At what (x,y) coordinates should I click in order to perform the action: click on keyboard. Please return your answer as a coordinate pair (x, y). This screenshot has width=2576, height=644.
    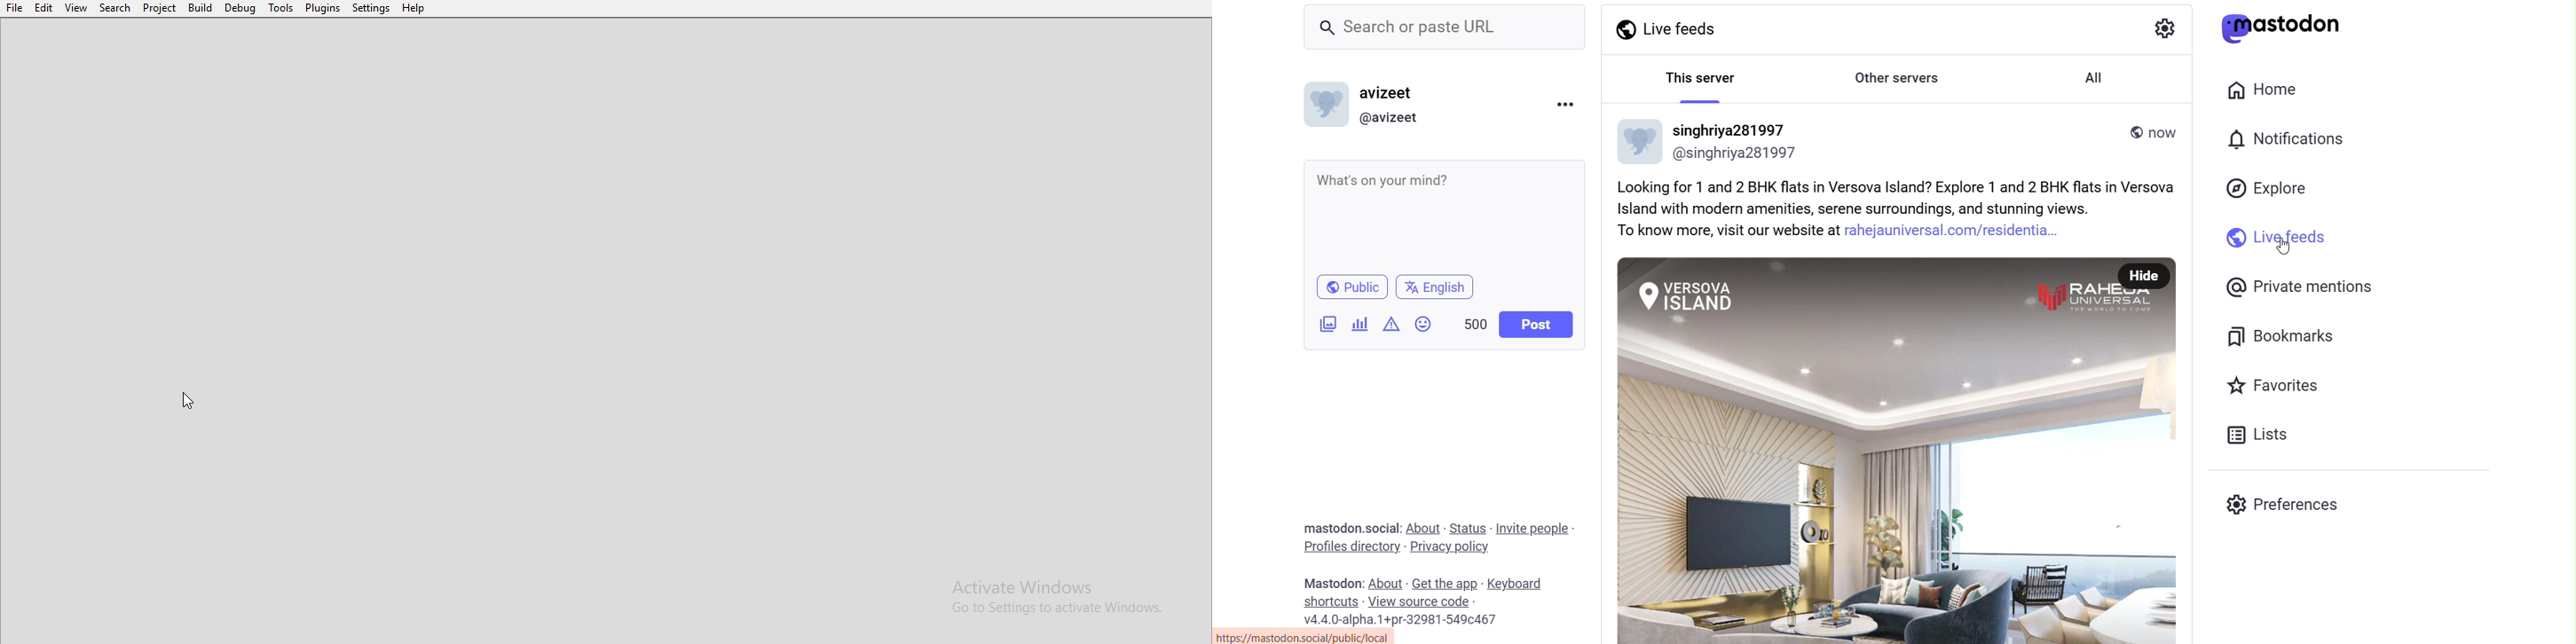
    Looking at the image, I should click on (1516, 584).